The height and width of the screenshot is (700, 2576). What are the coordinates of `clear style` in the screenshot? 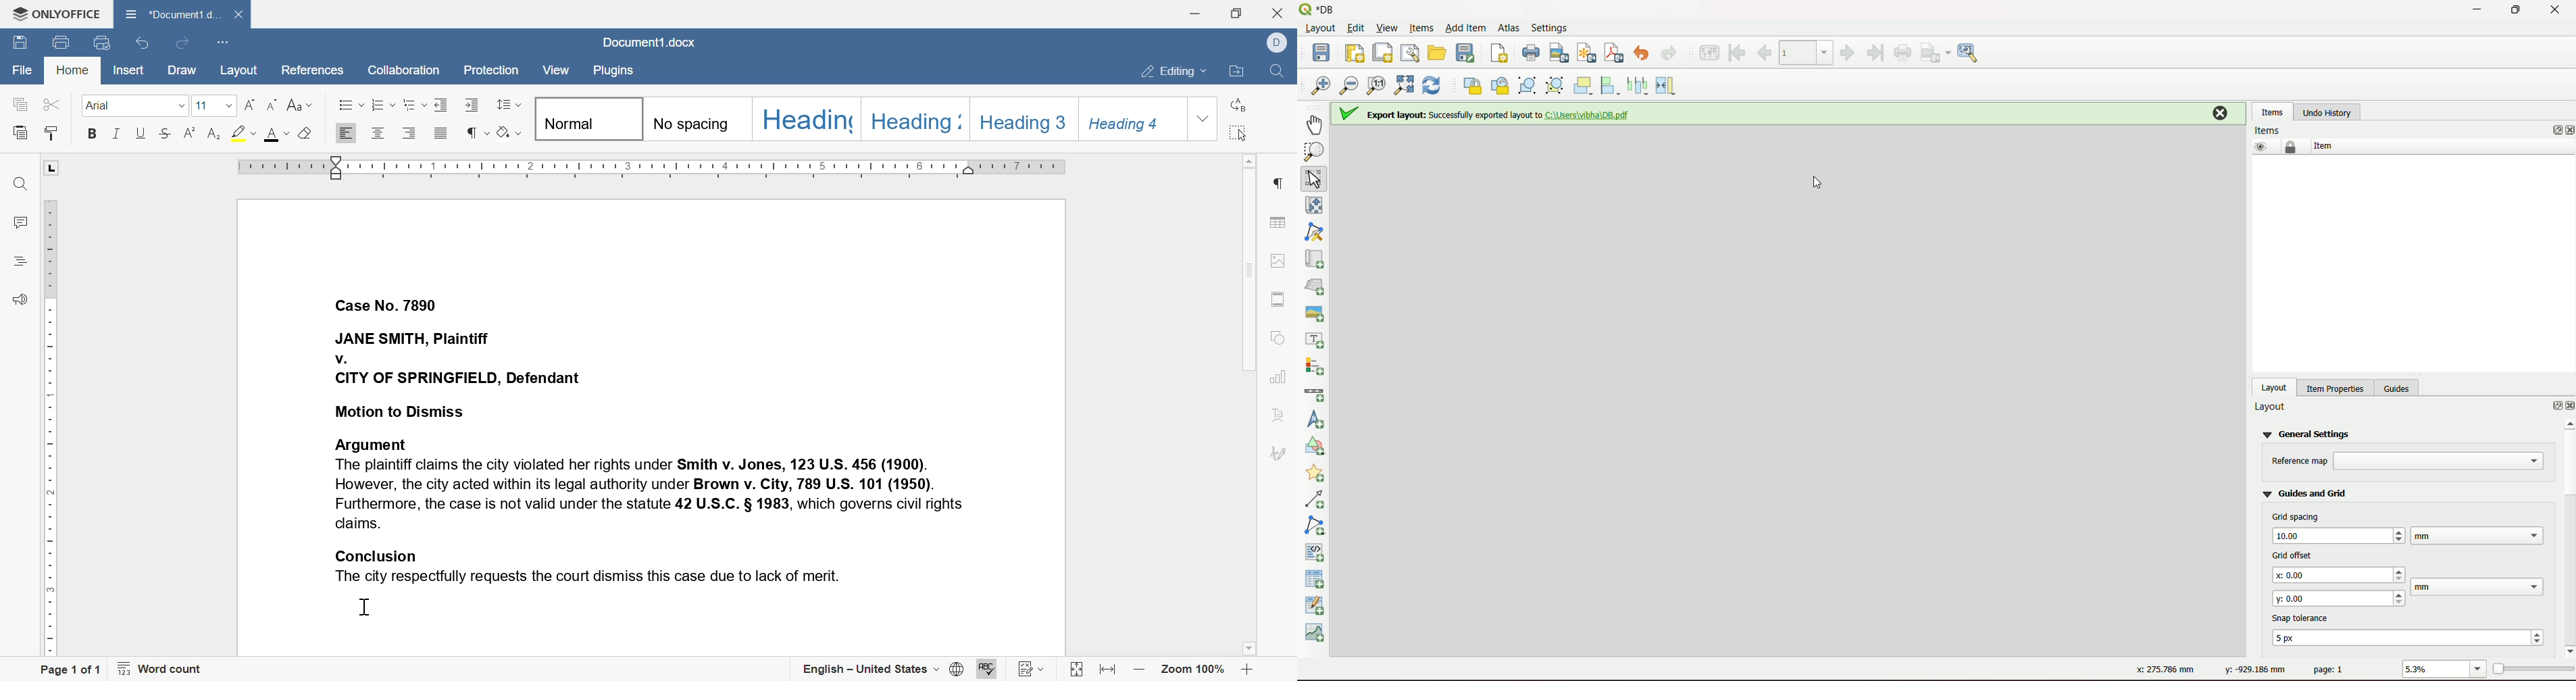 It's located at (307, 135).